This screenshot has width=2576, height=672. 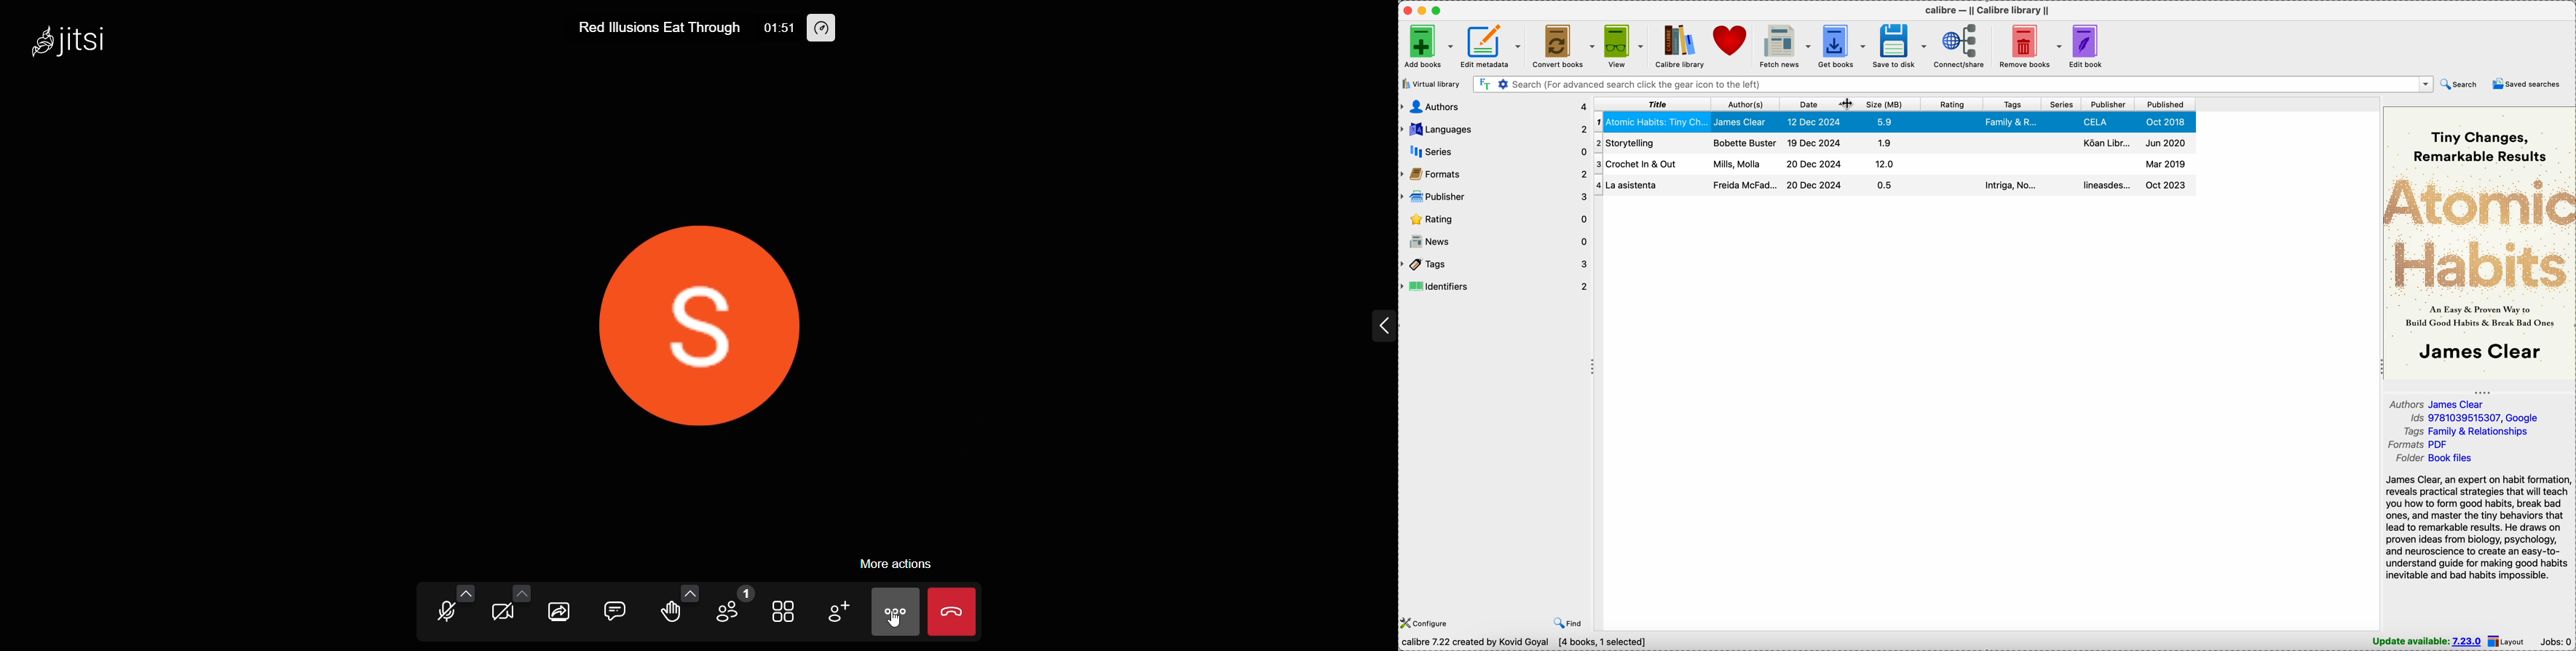 What do you see at coordinates (1495, 243) in the screenshot?
I see `news` at bounding box center [1495, 243].